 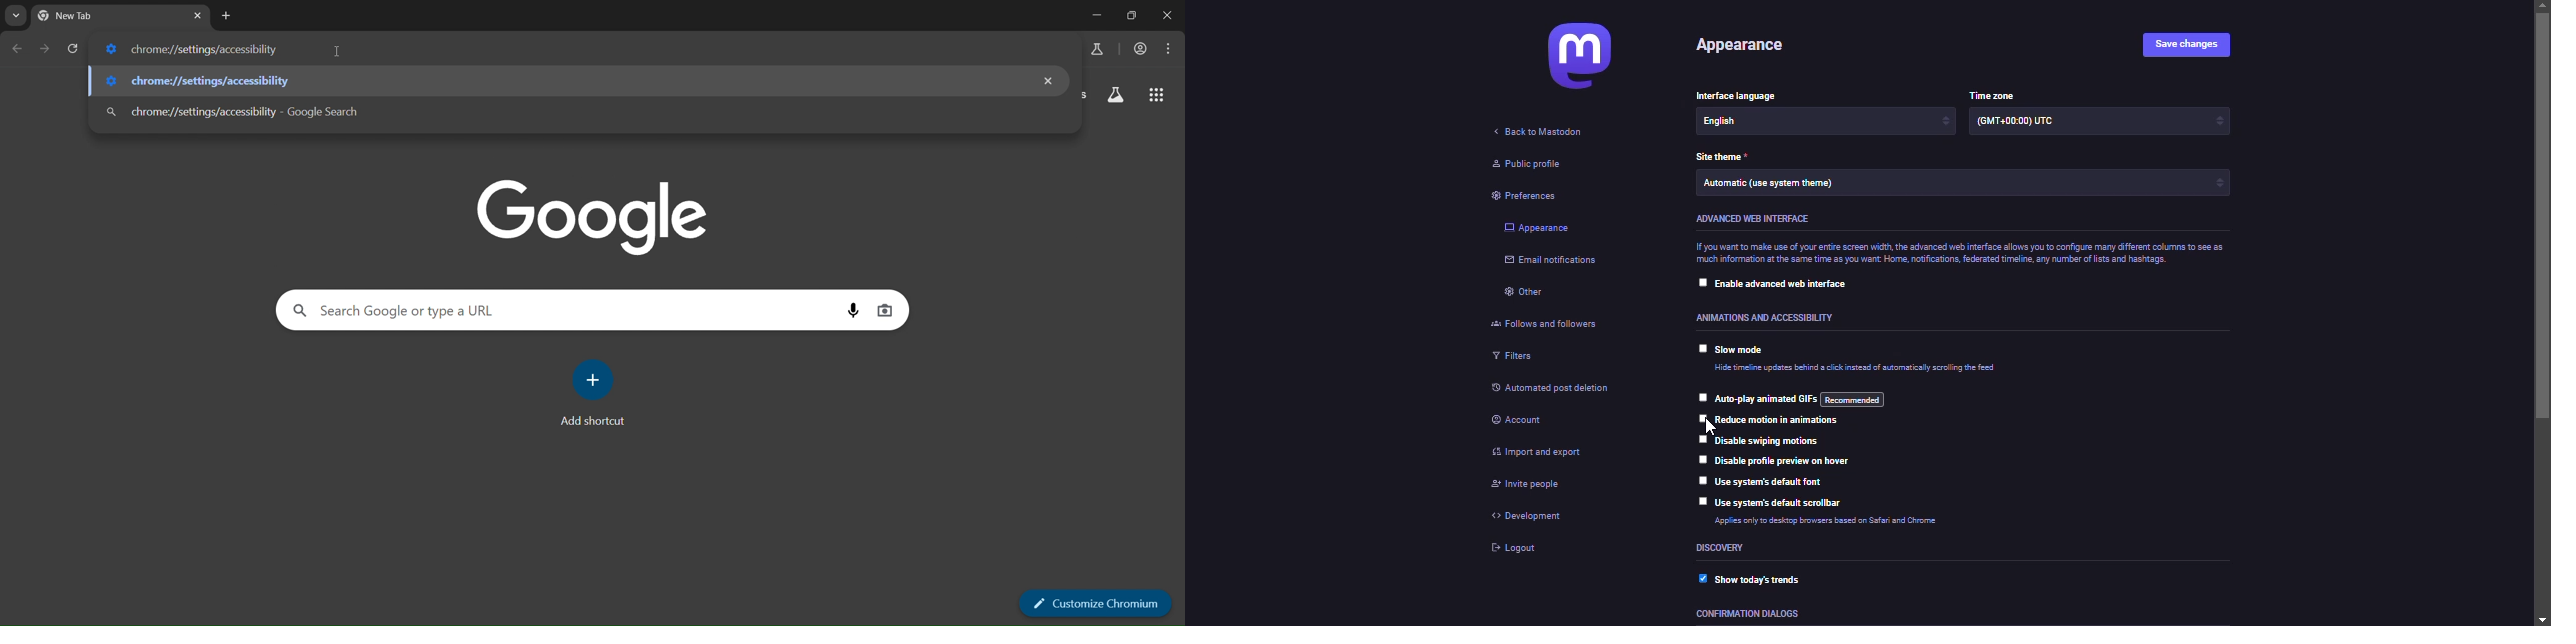 What do you see at coordinates (595, 421) in the screenshot?
I see `Add shortcut` at bounding box center [595, 421].